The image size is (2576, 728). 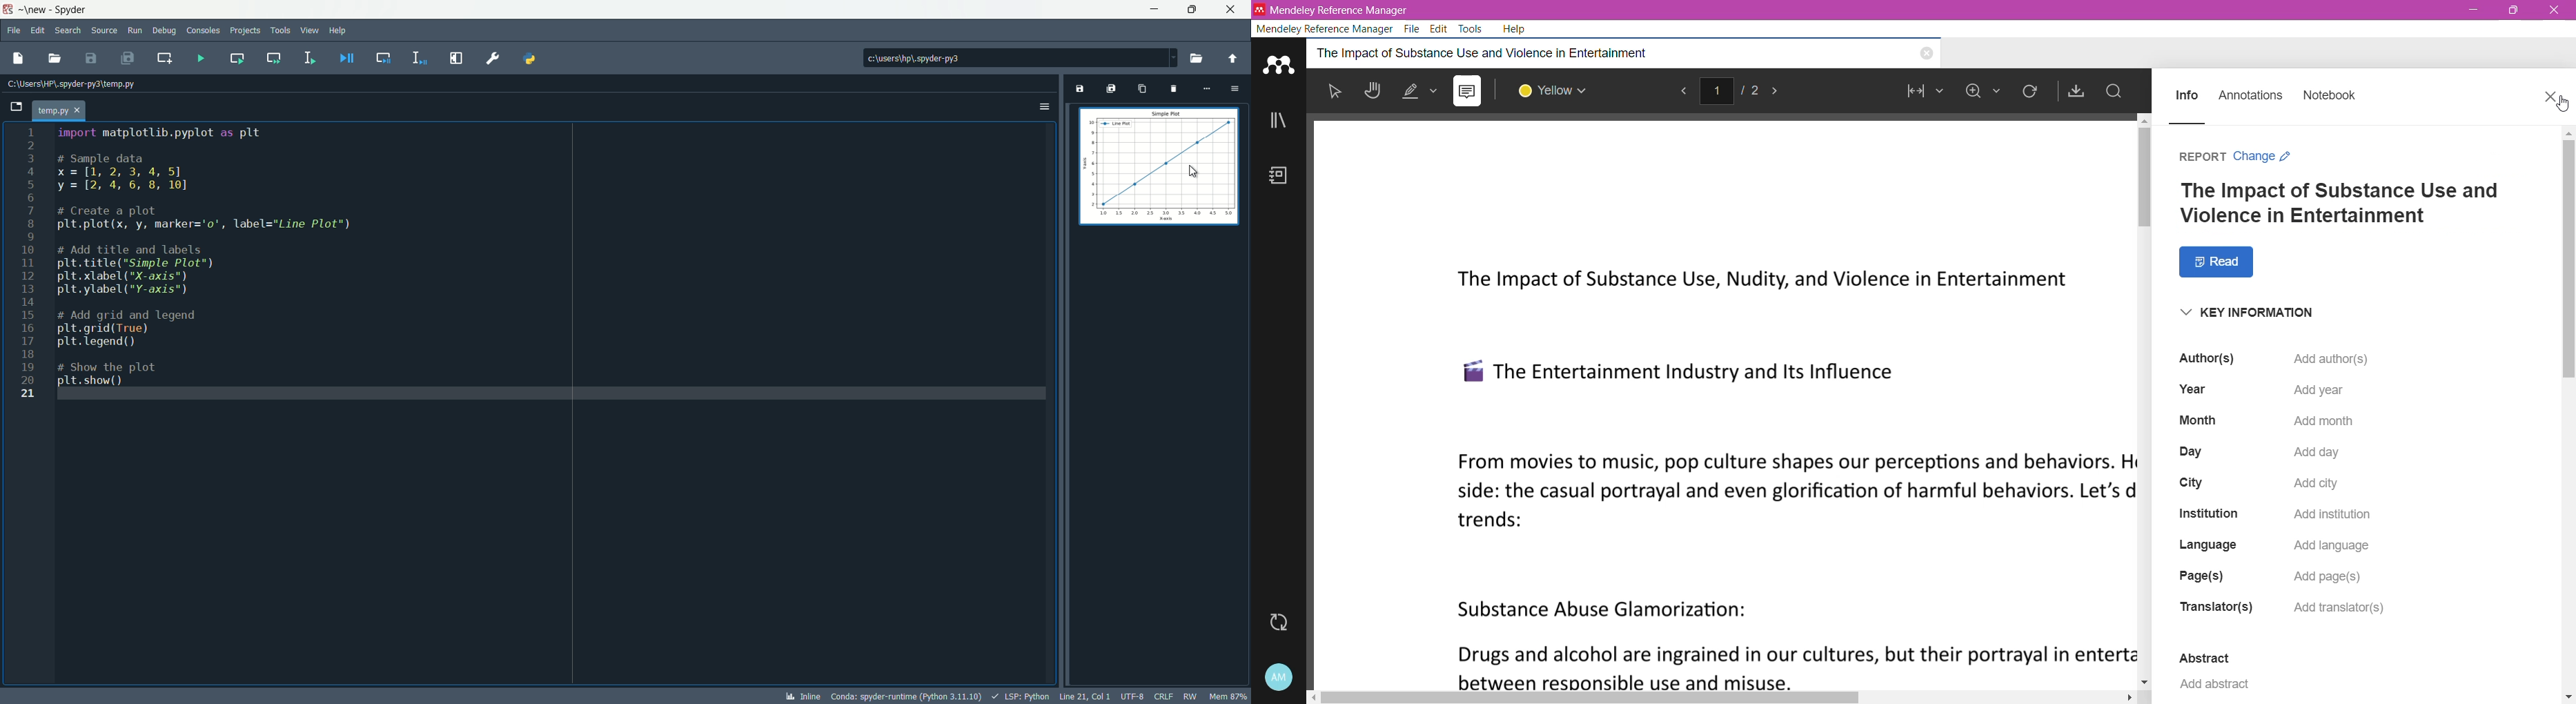 What do you see at coordinates (2194, 388) in the screenshot?
I see `Year` at bounding box center [2194, 388].